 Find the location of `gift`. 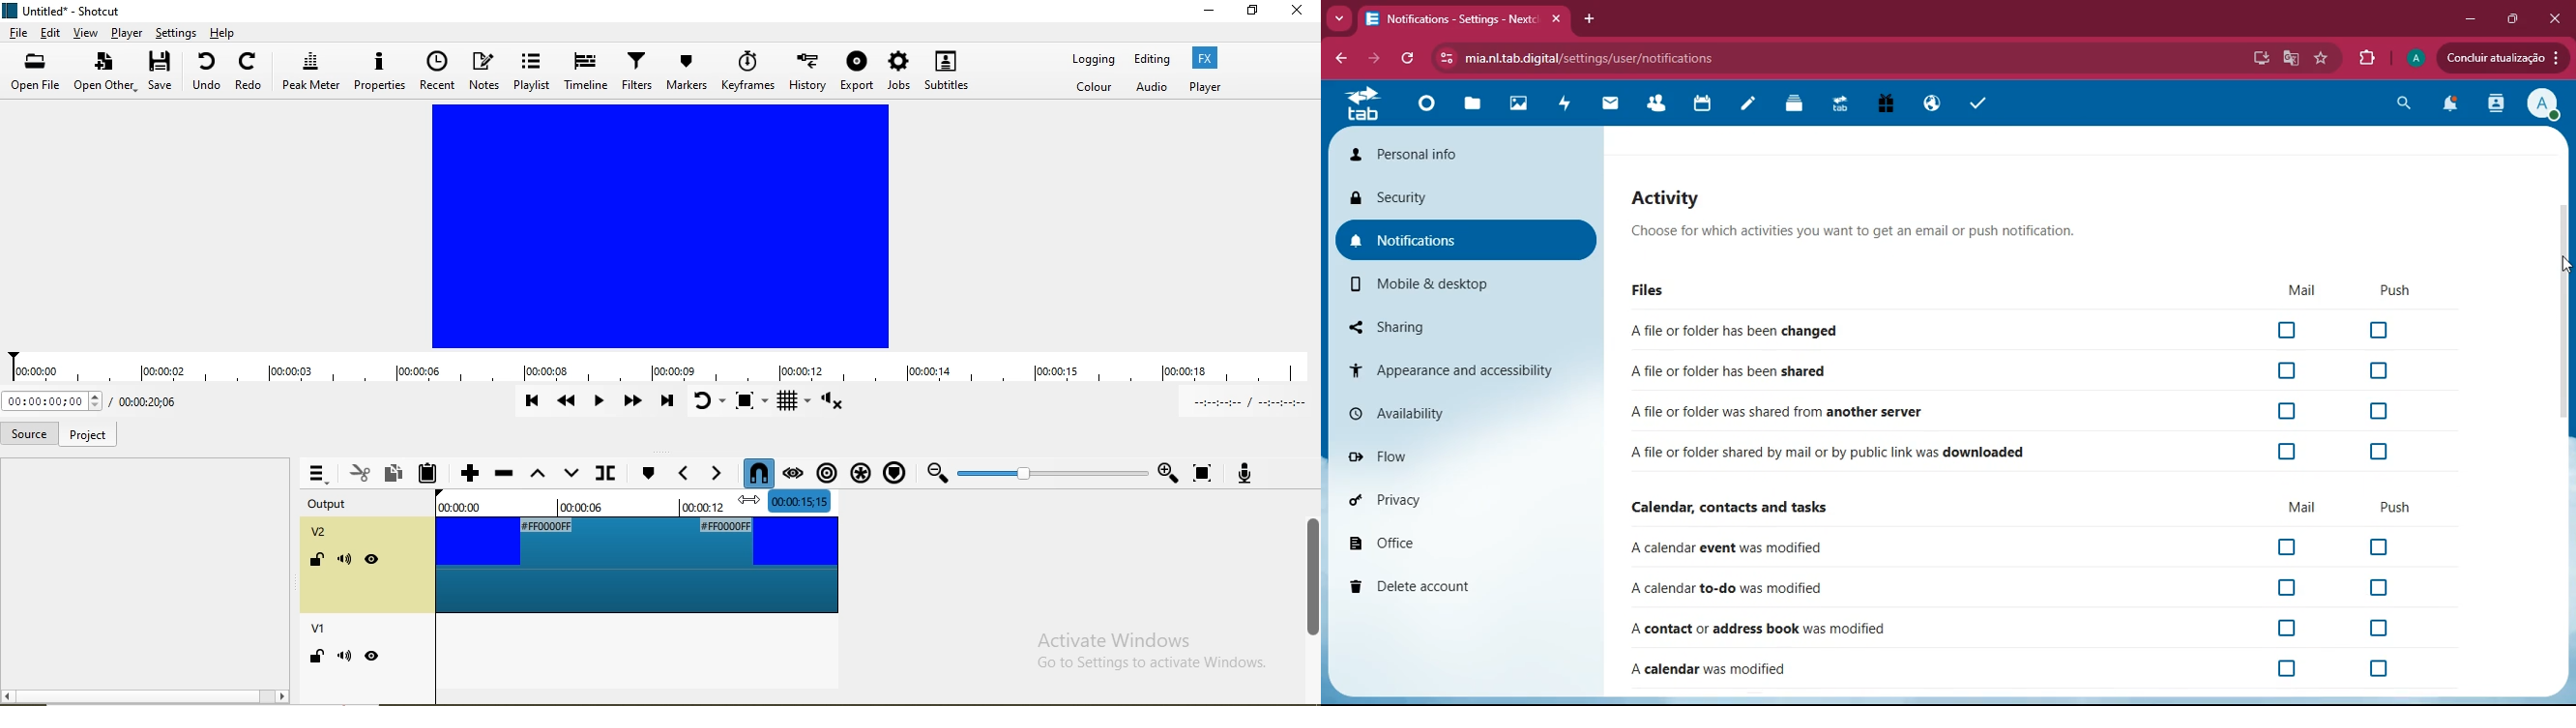

gift is located at coordinates (1887, 105).